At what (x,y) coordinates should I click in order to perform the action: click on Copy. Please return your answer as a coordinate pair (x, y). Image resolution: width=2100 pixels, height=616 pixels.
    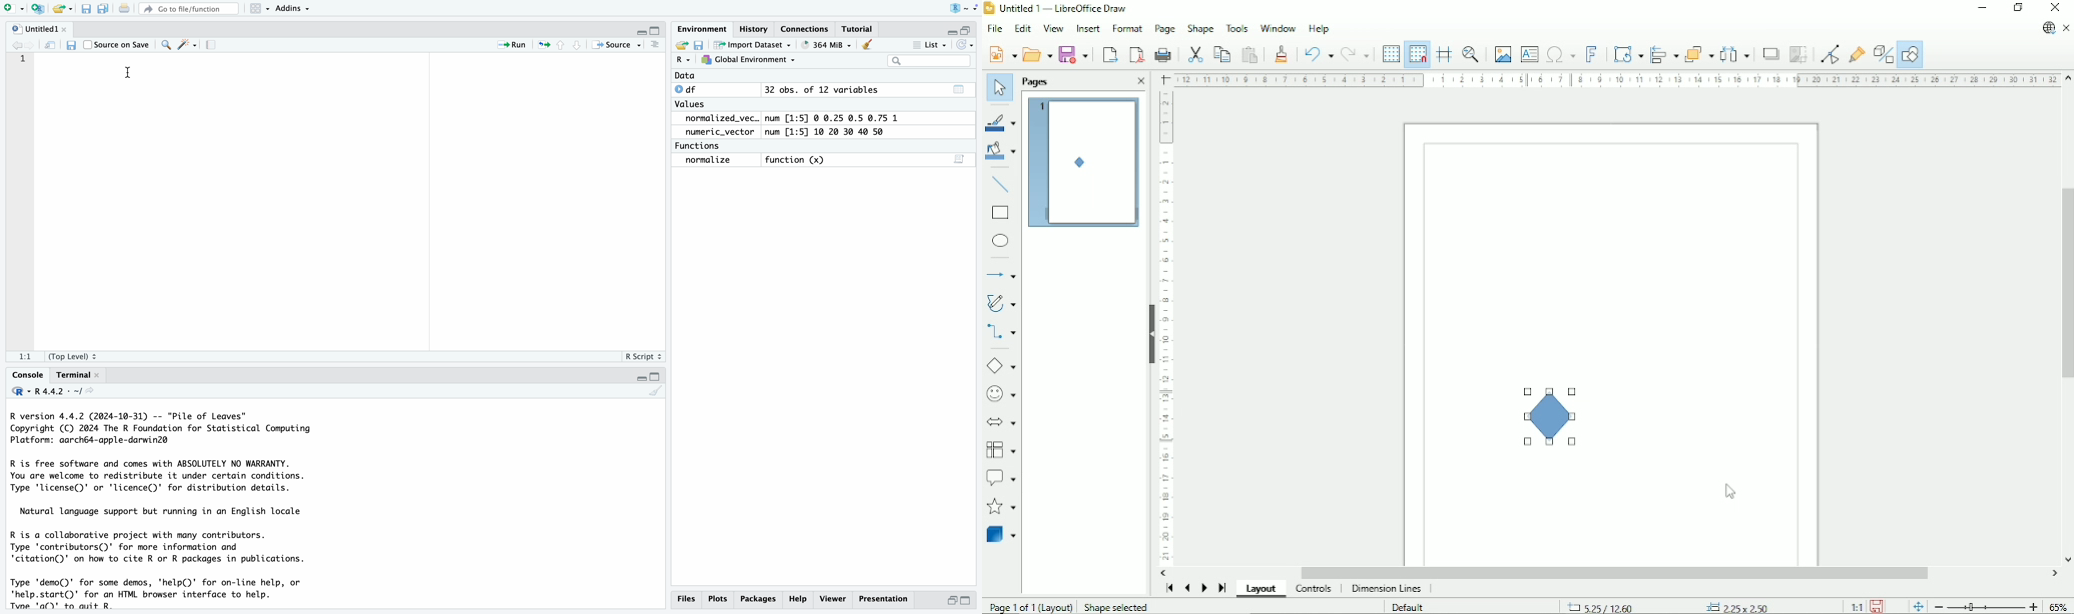
    Looking at the image, I should click on (1223, 54).